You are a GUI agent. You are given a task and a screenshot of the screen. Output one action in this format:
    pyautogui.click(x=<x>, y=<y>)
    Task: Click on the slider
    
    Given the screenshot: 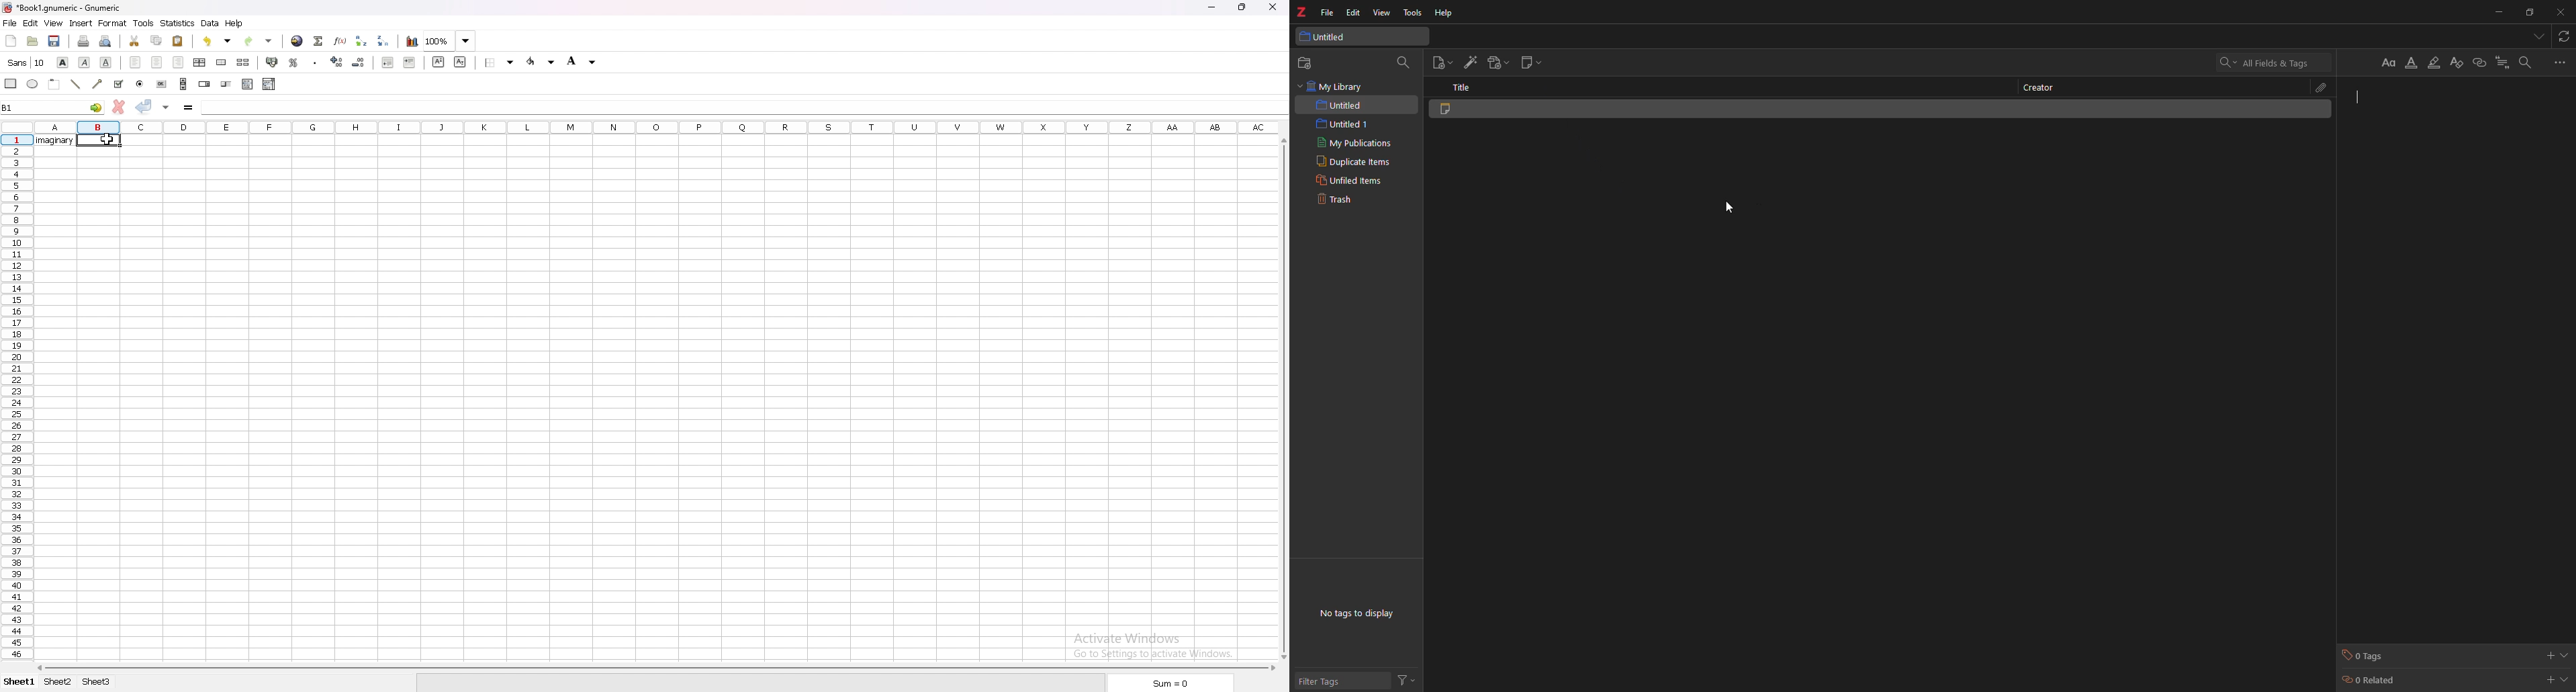 What is the action you would take?
    pyautogui.click(x=227, y=84)
    